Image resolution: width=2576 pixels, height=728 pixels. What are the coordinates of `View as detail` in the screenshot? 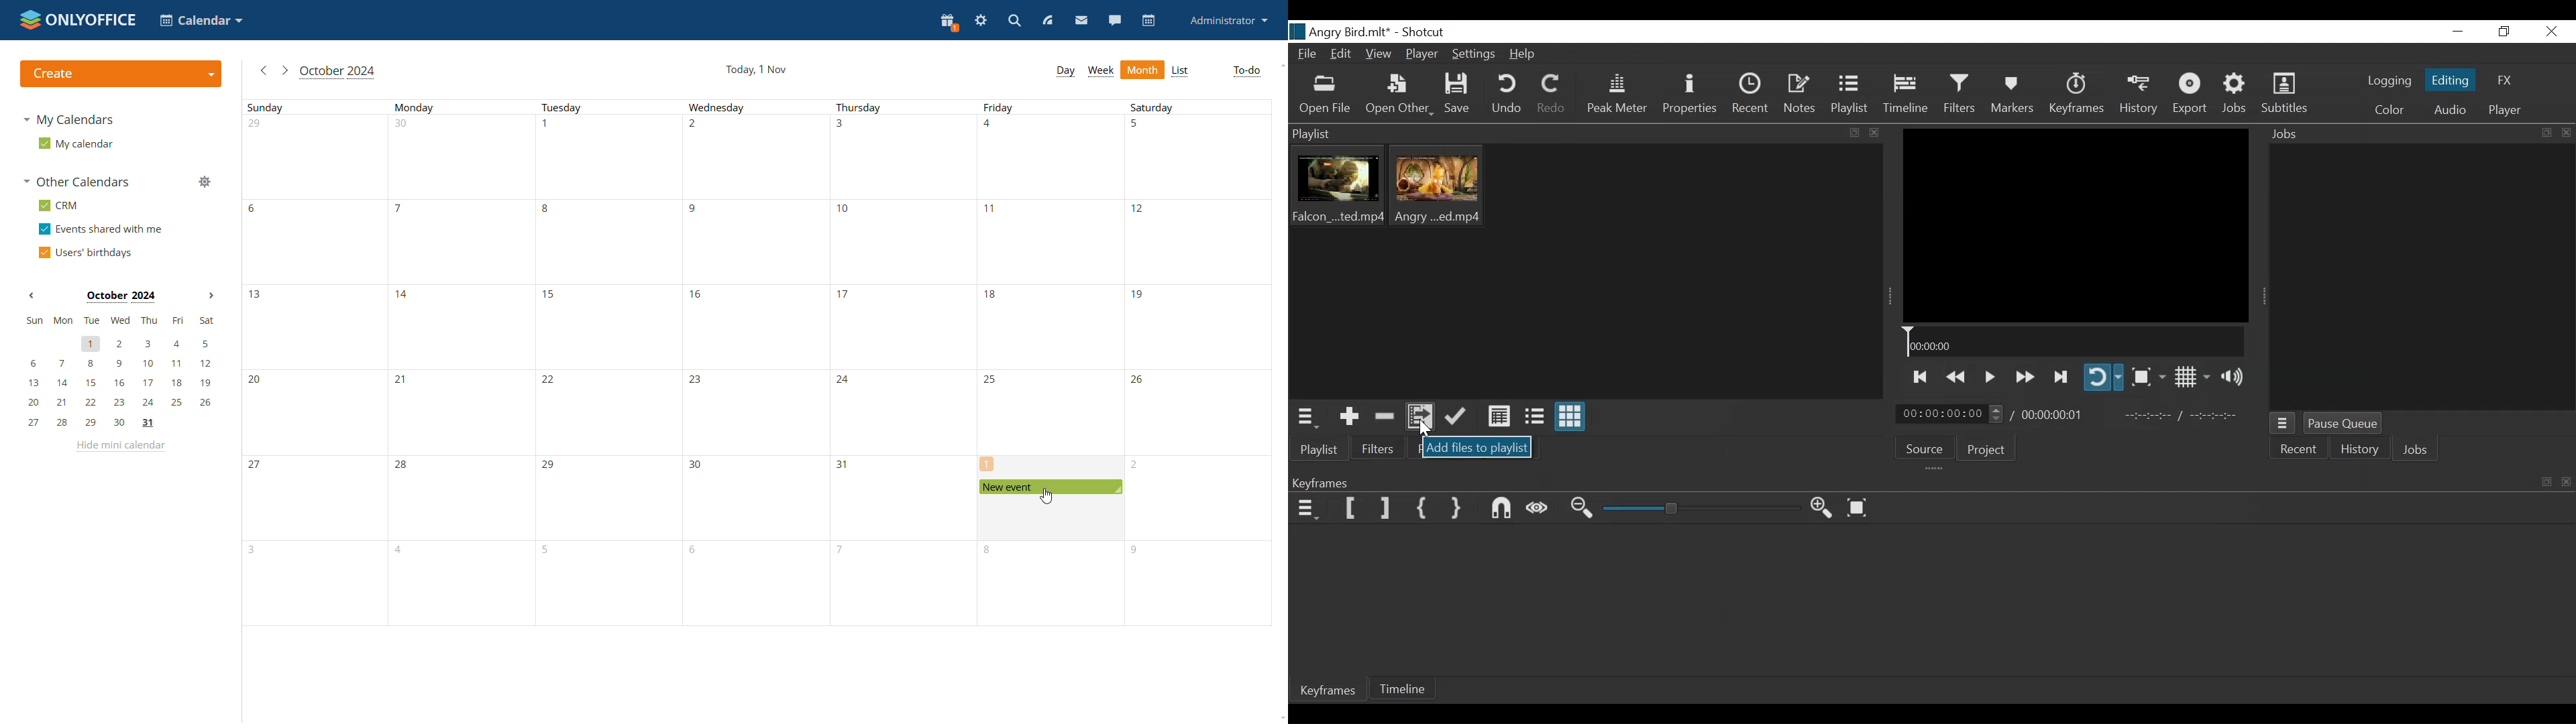 It's located at (1497, 419).